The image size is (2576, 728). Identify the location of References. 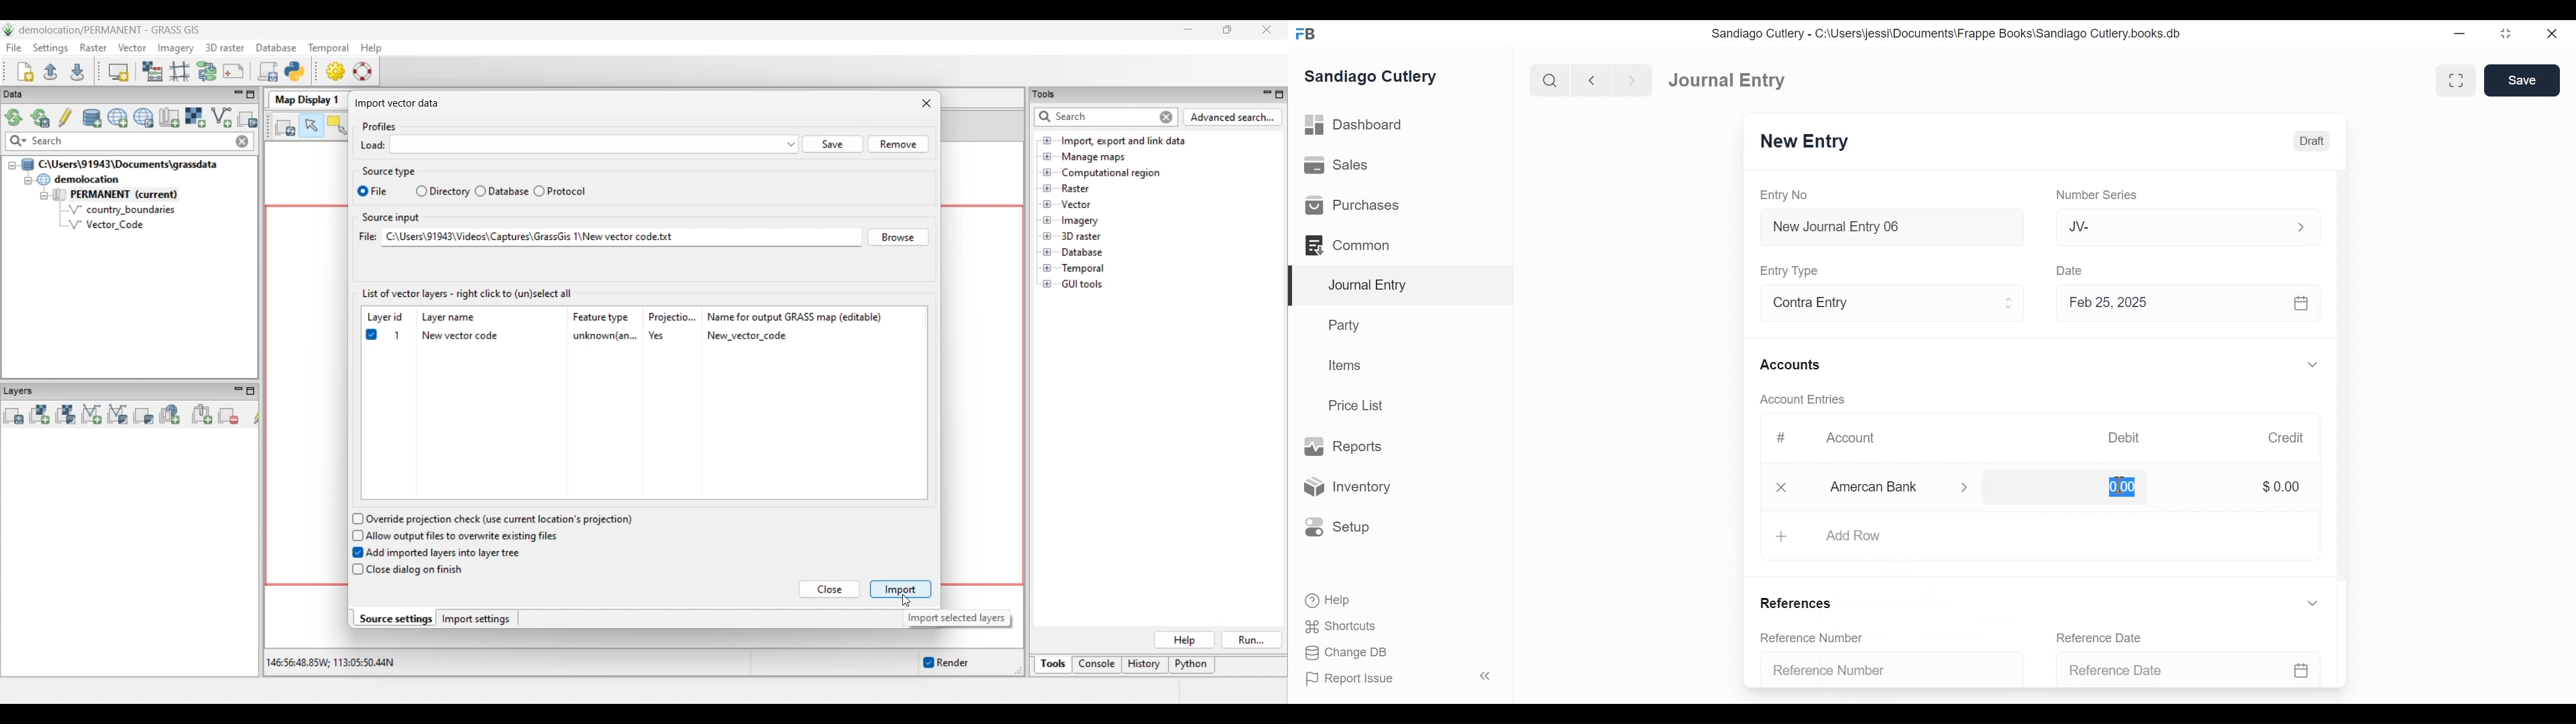
(1801, 604).